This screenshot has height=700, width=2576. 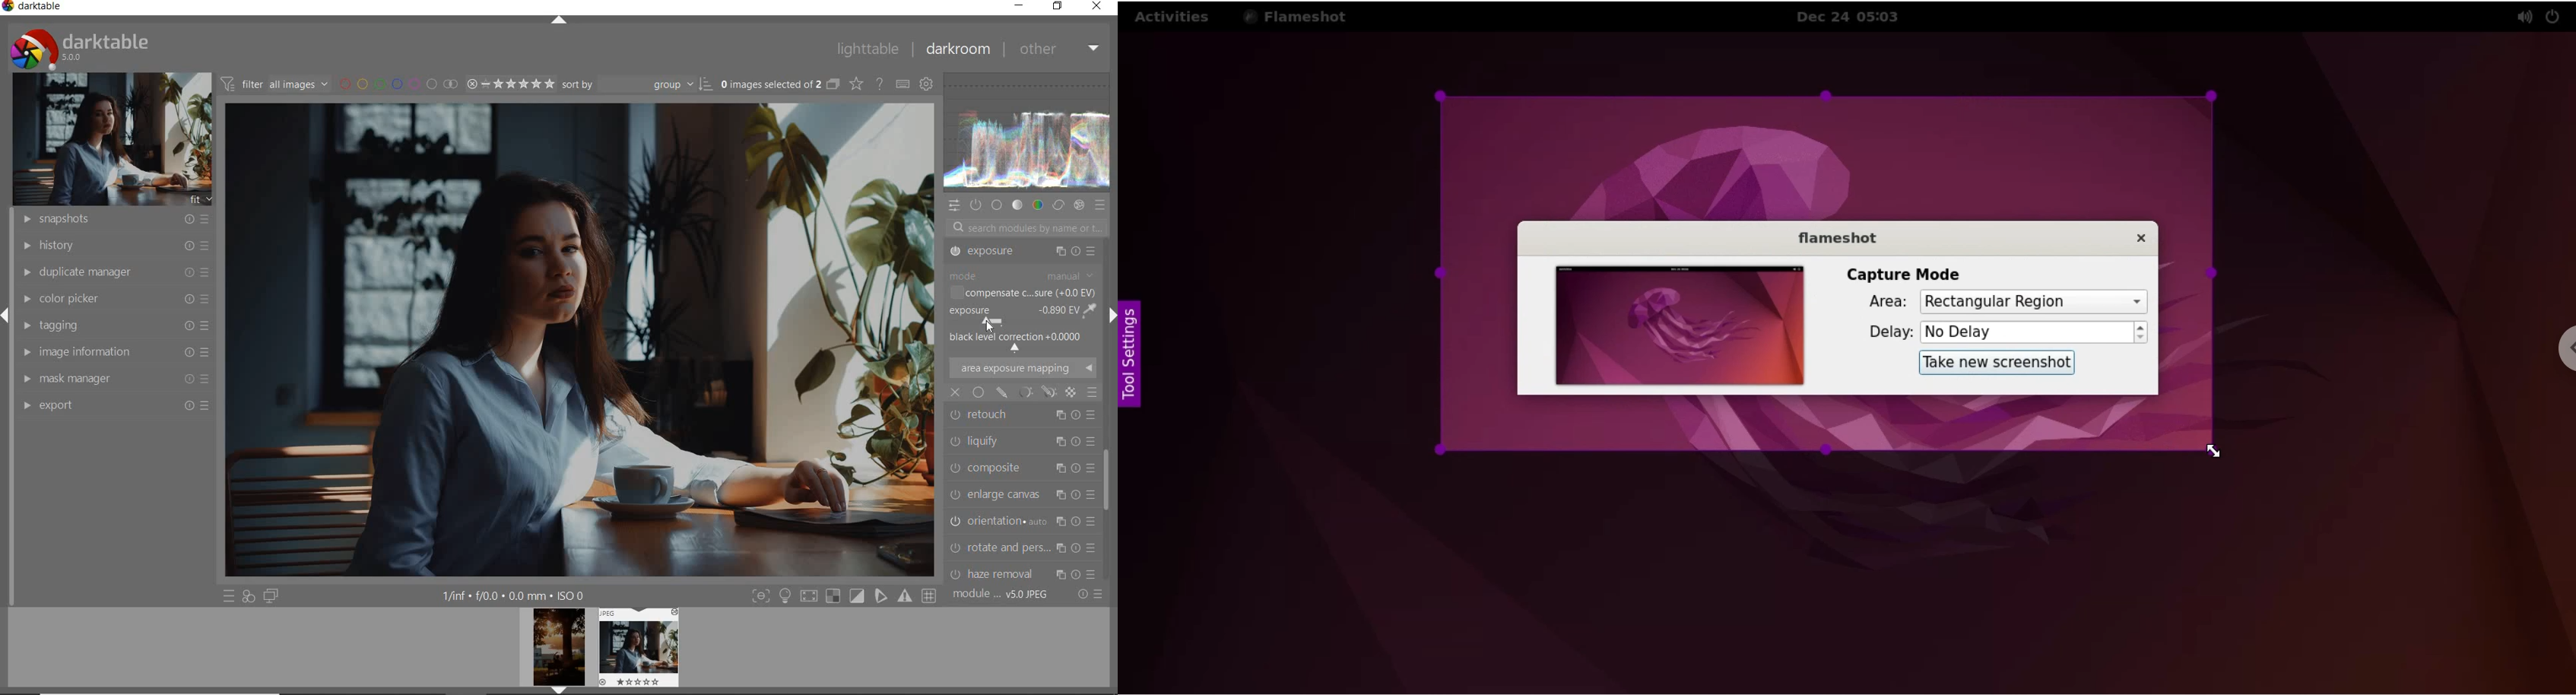 I want to click on SORT, so click(x=635, y=85).